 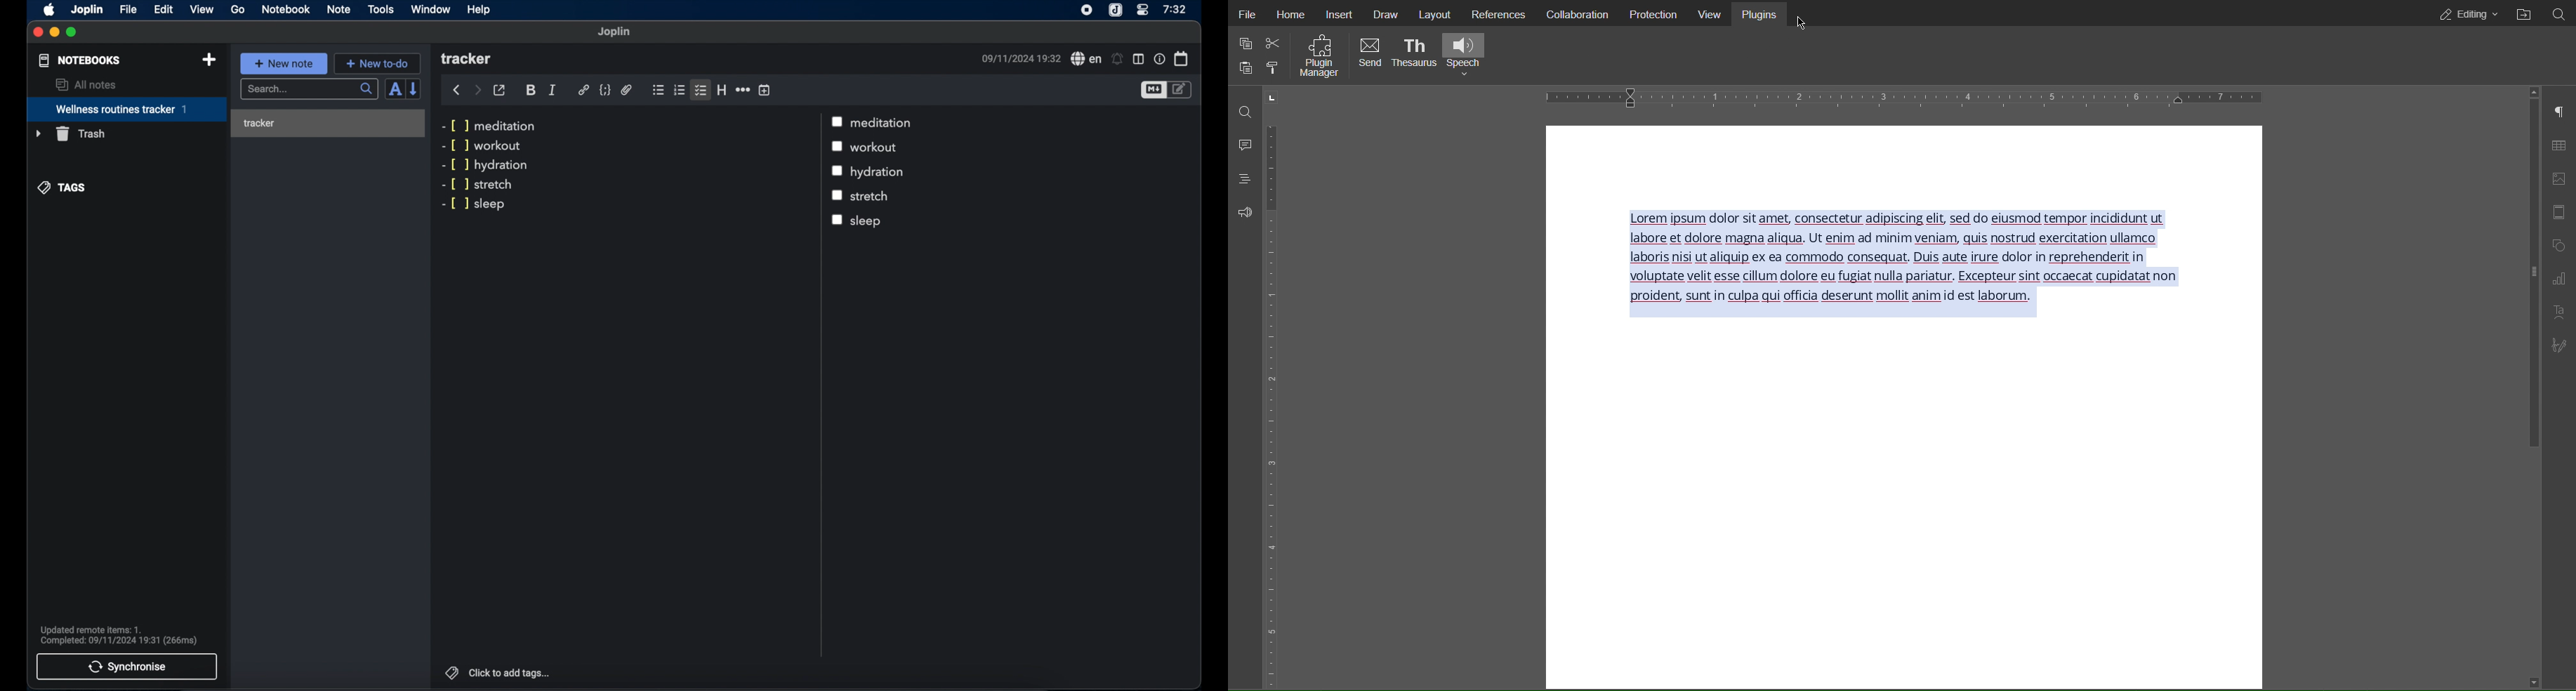 What do you see at coordinates (764, 90) in the screenshot?
I see `insert time` at bounding box center [764, 90].